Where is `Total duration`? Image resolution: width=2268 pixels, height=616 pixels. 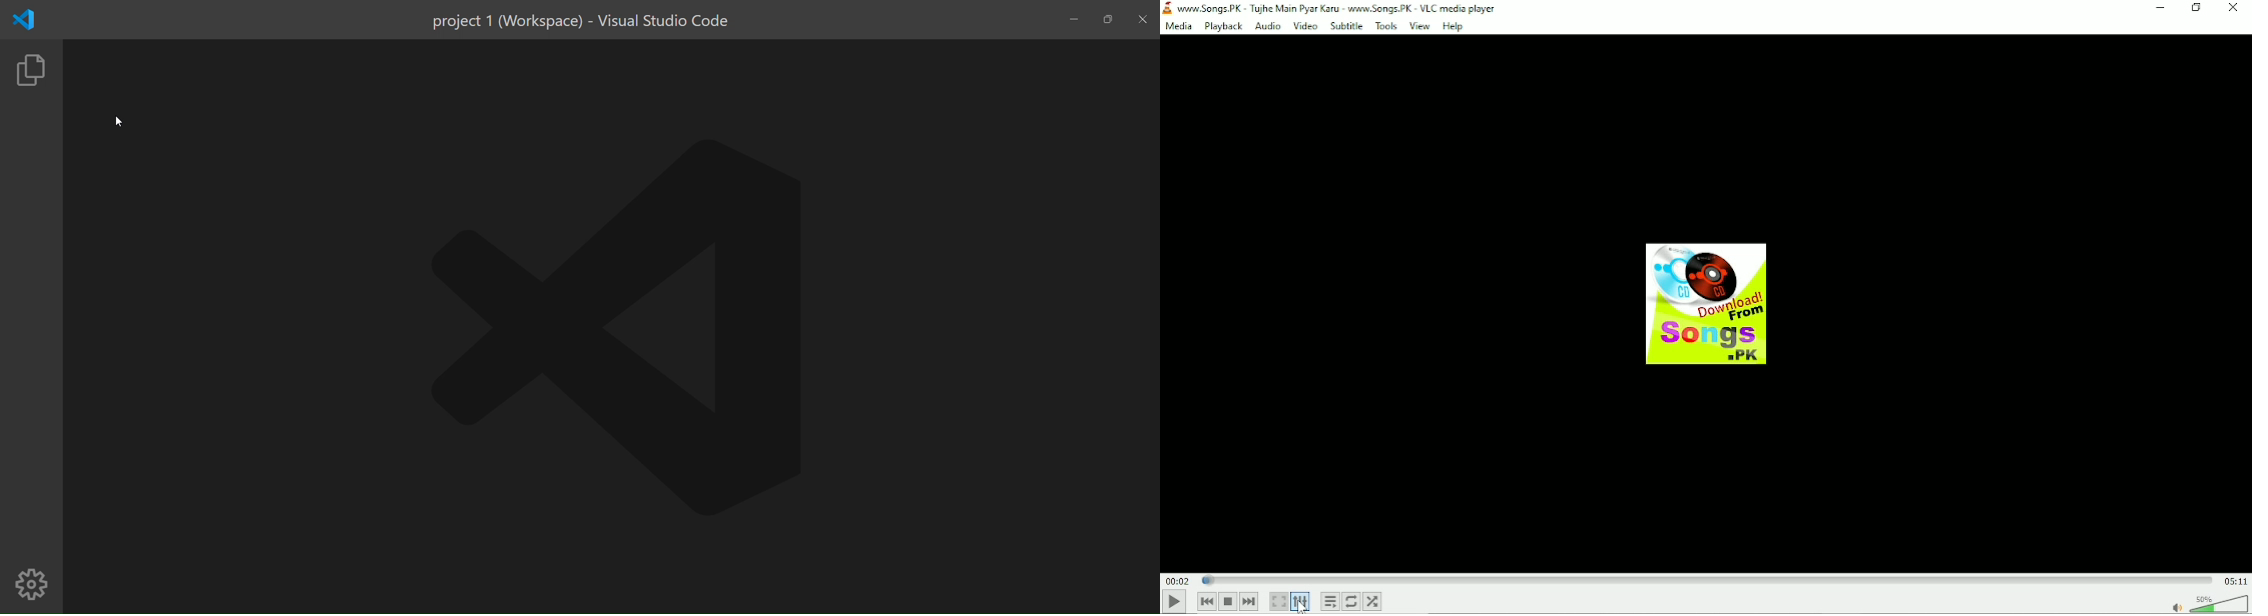
Total duration is located at coordinates (2235, 580).